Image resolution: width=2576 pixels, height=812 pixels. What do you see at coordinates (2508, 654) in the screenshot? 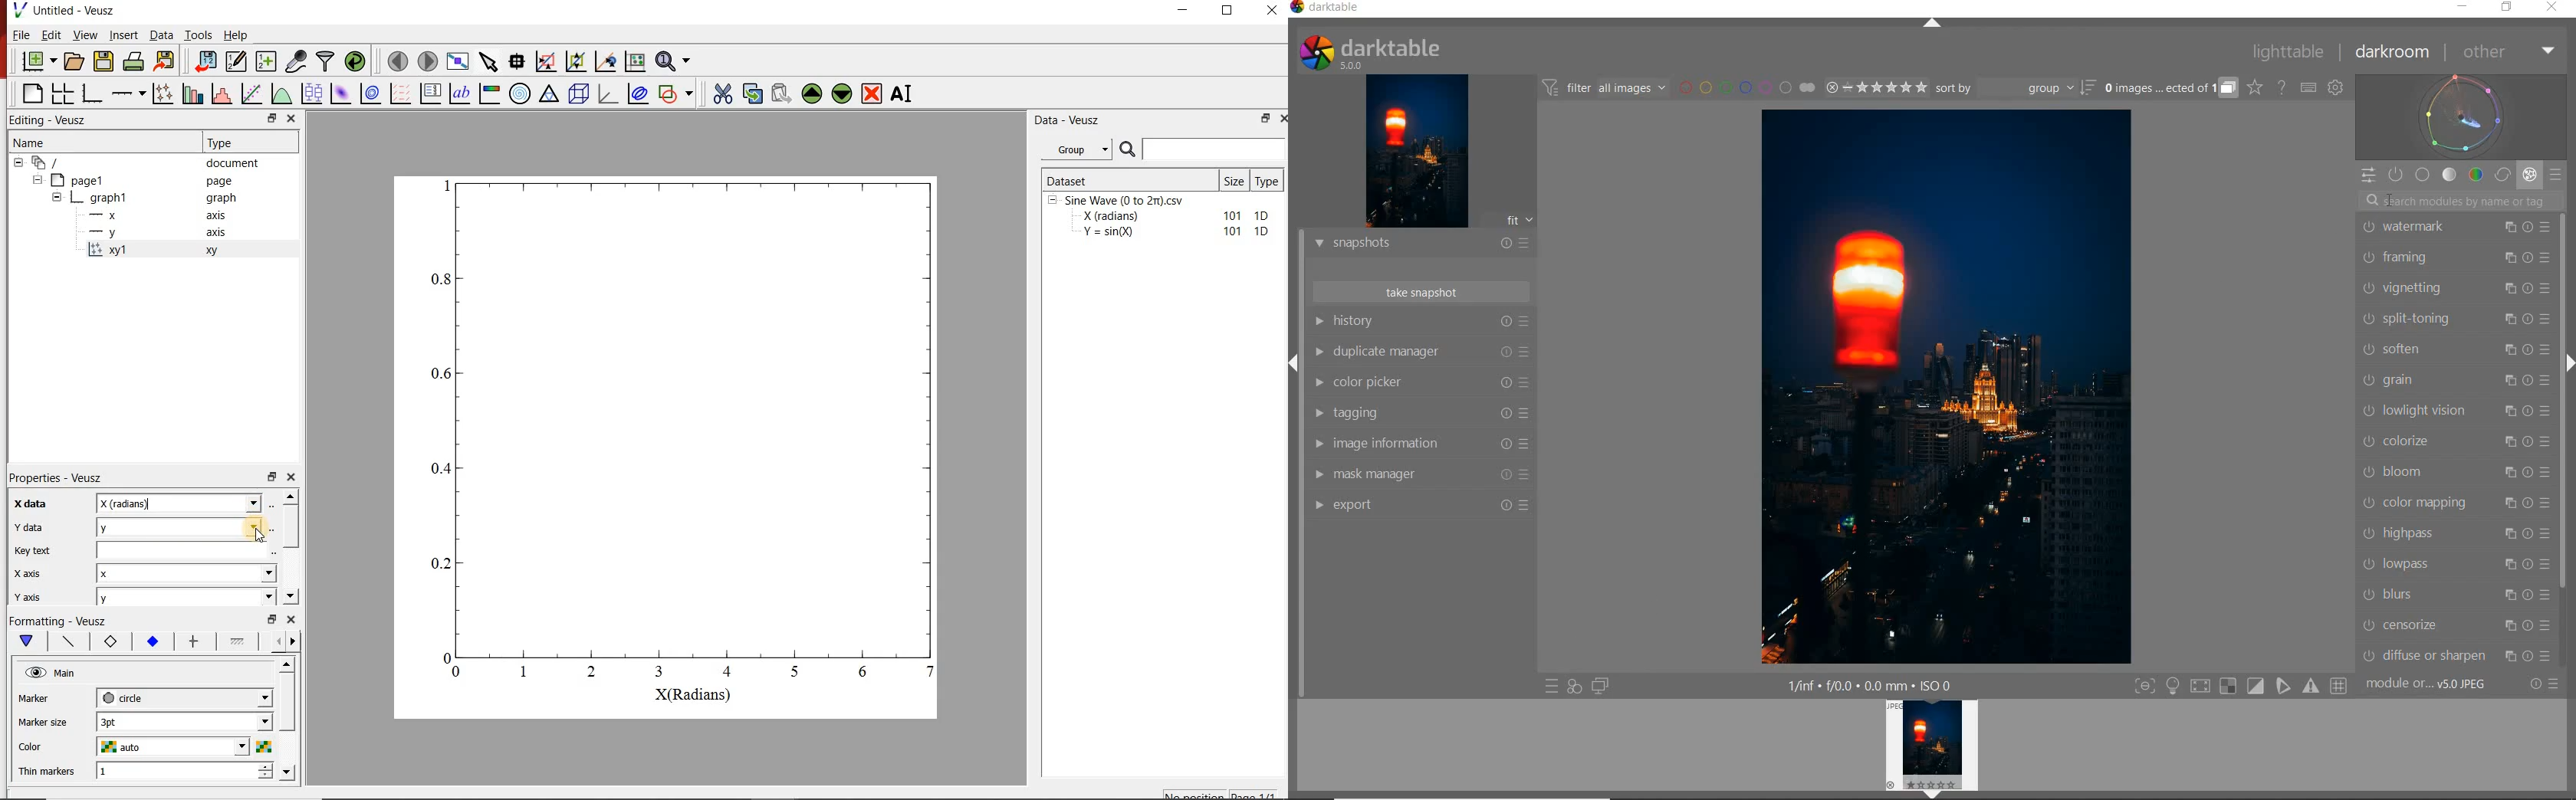
I see `Multiple instance` at bounding box center [2508, 654].